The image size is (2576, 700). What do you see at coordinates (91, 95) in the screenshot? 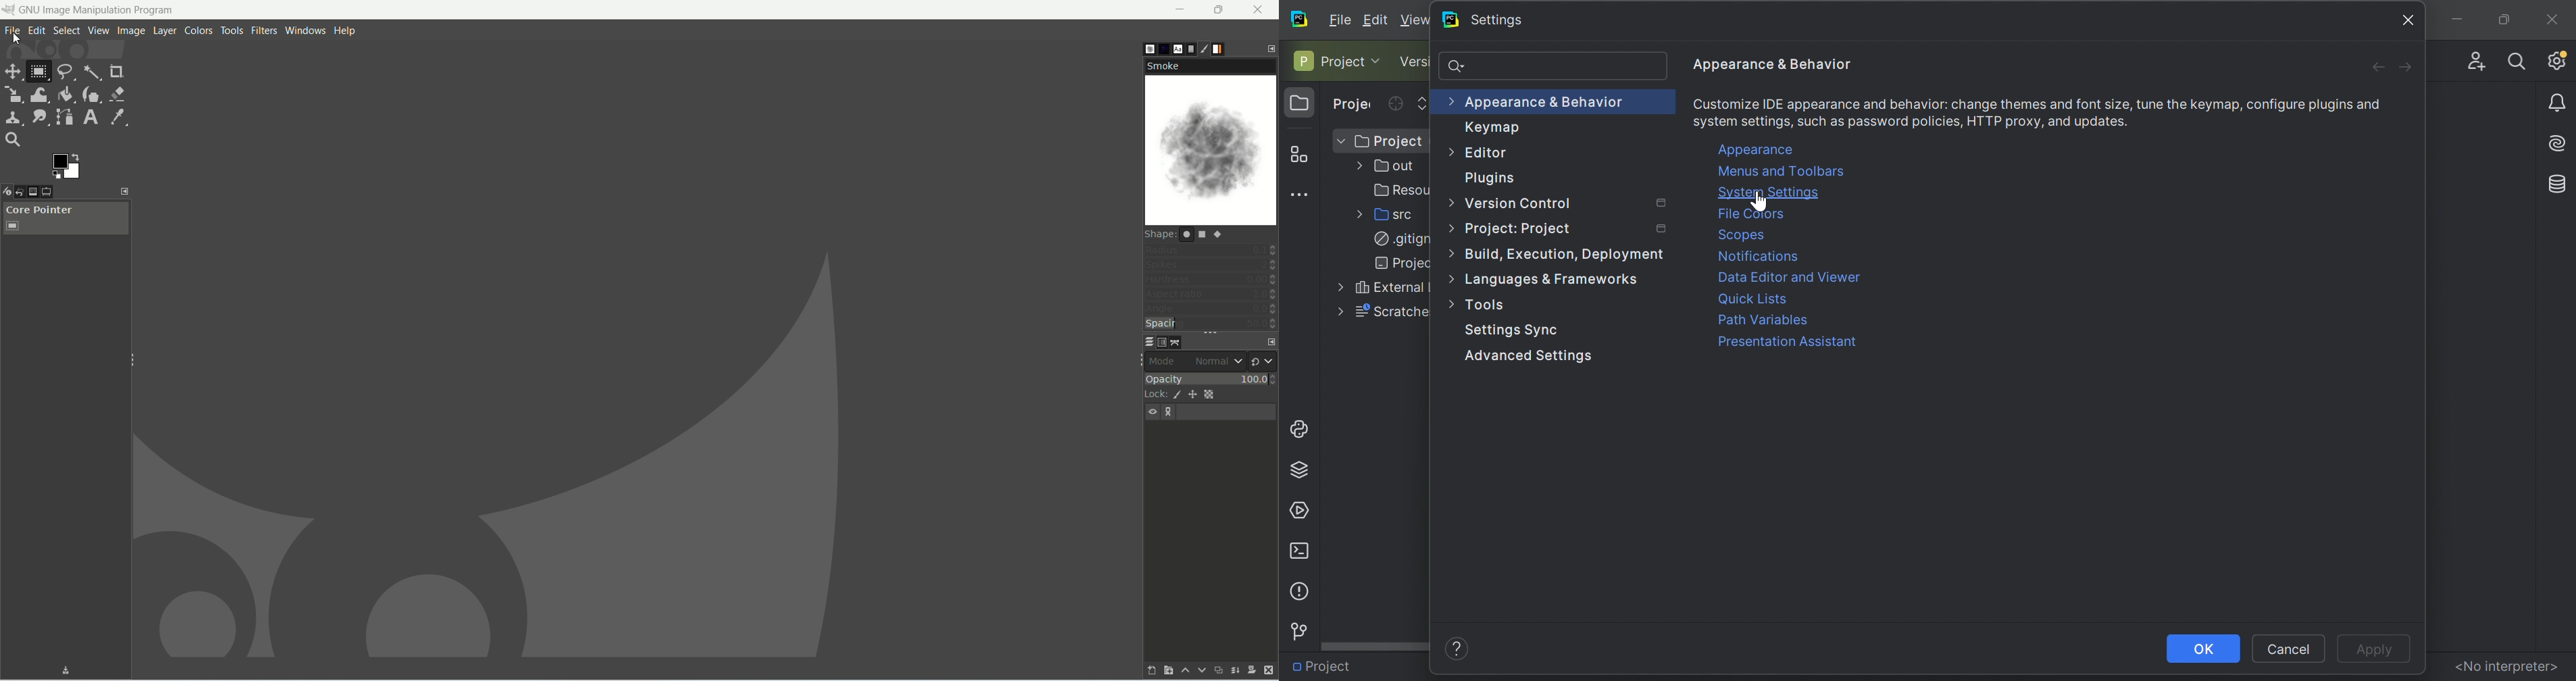
I see `ink tool` at bounding box center [91, 95].